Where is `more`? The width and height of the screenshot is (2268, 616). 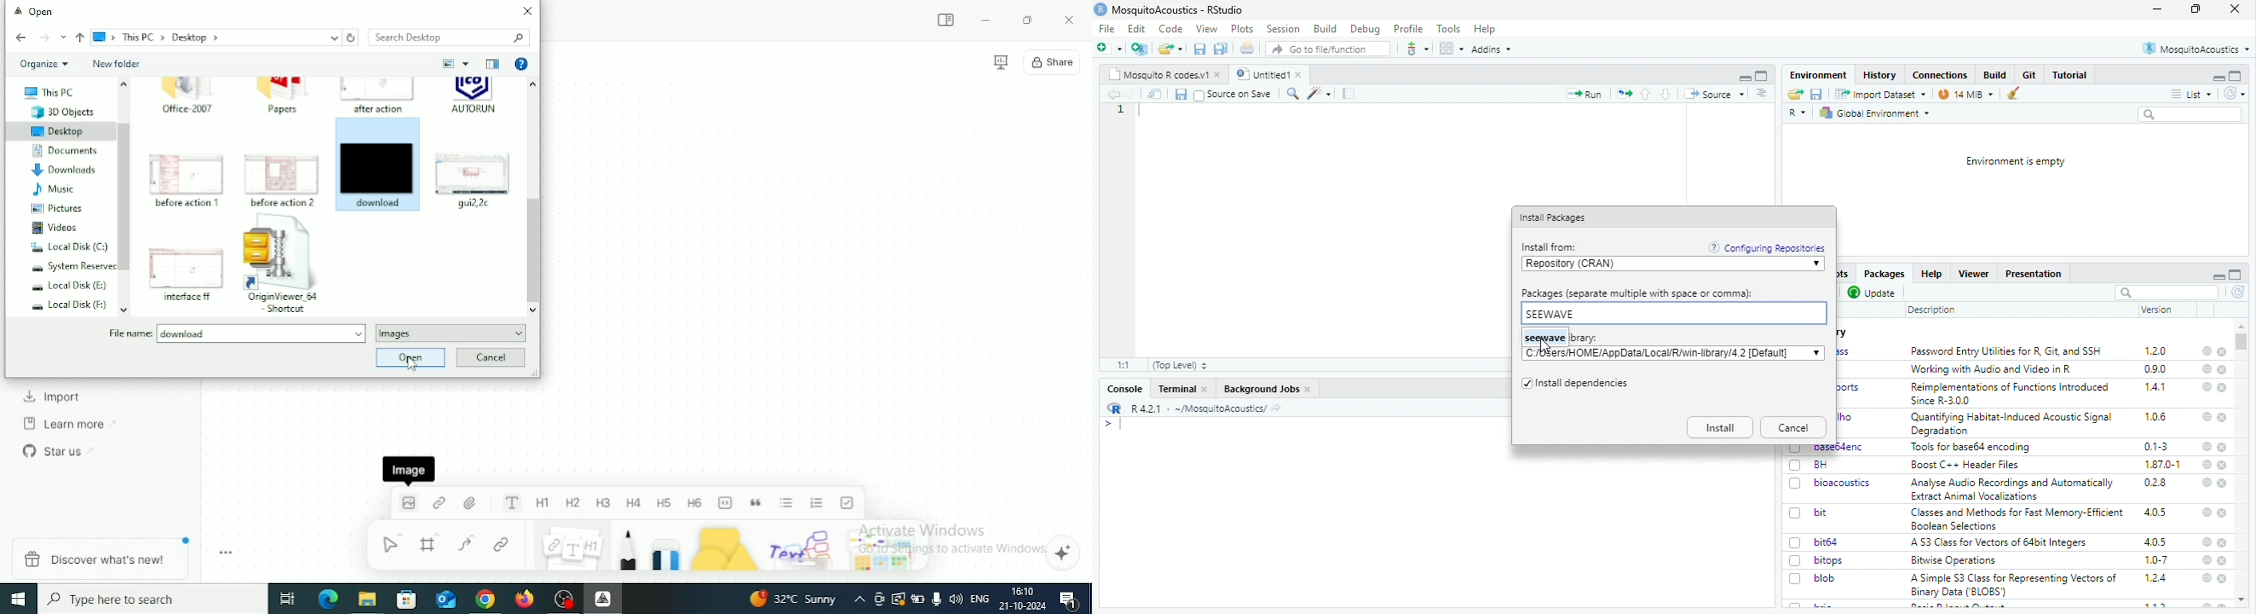
more is located at coordinates (1763, 94).